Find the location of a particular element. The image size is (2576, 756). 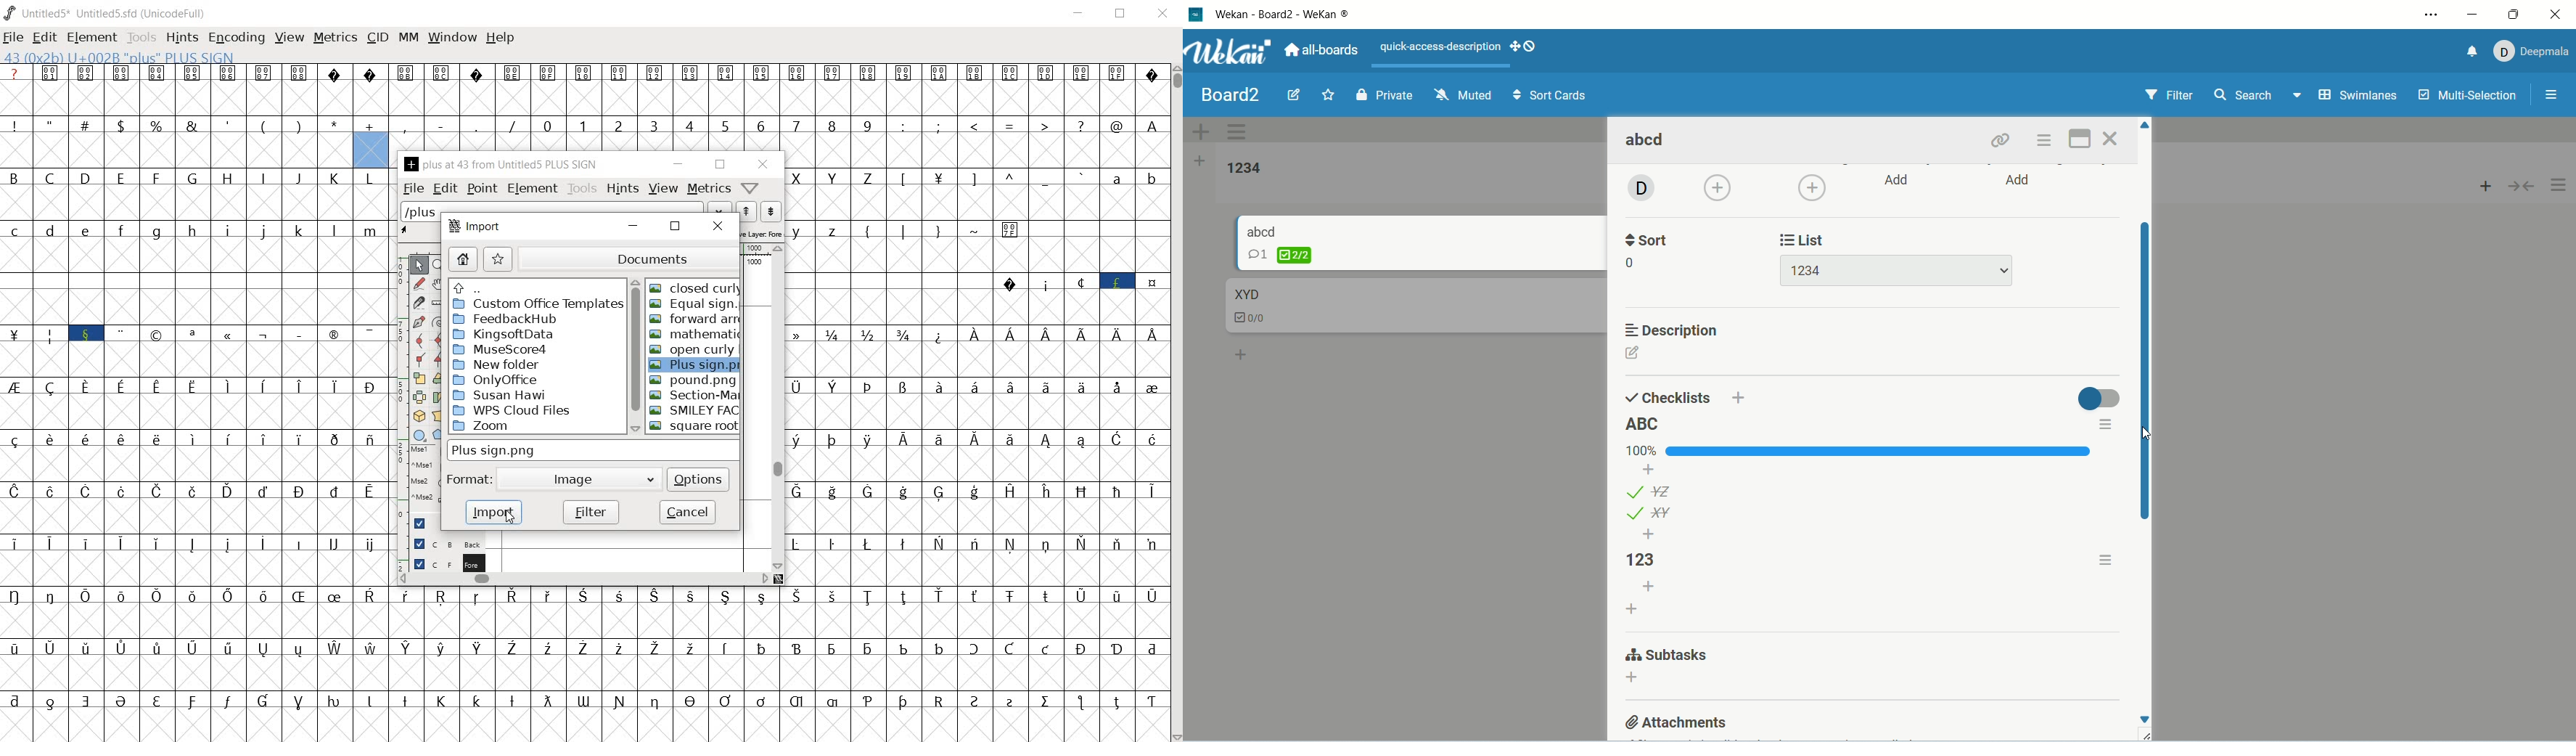

encoding is located at coordinates (236, 36).